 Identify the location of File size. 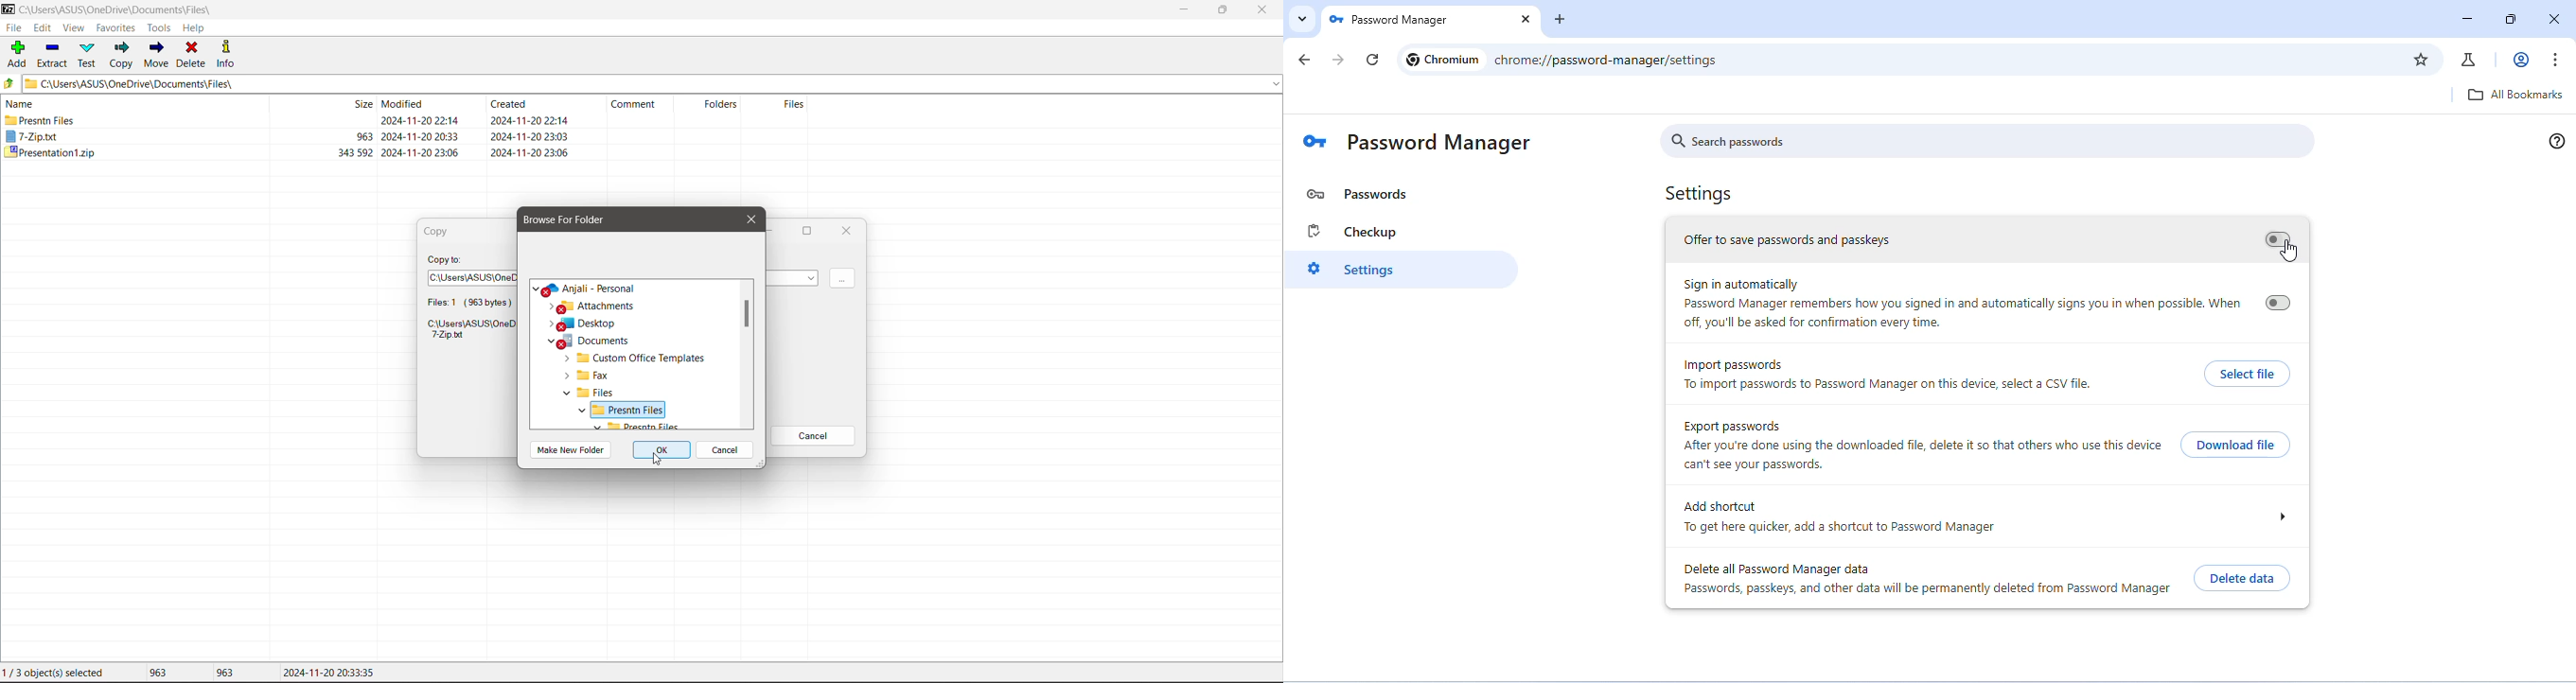
(331, 129).